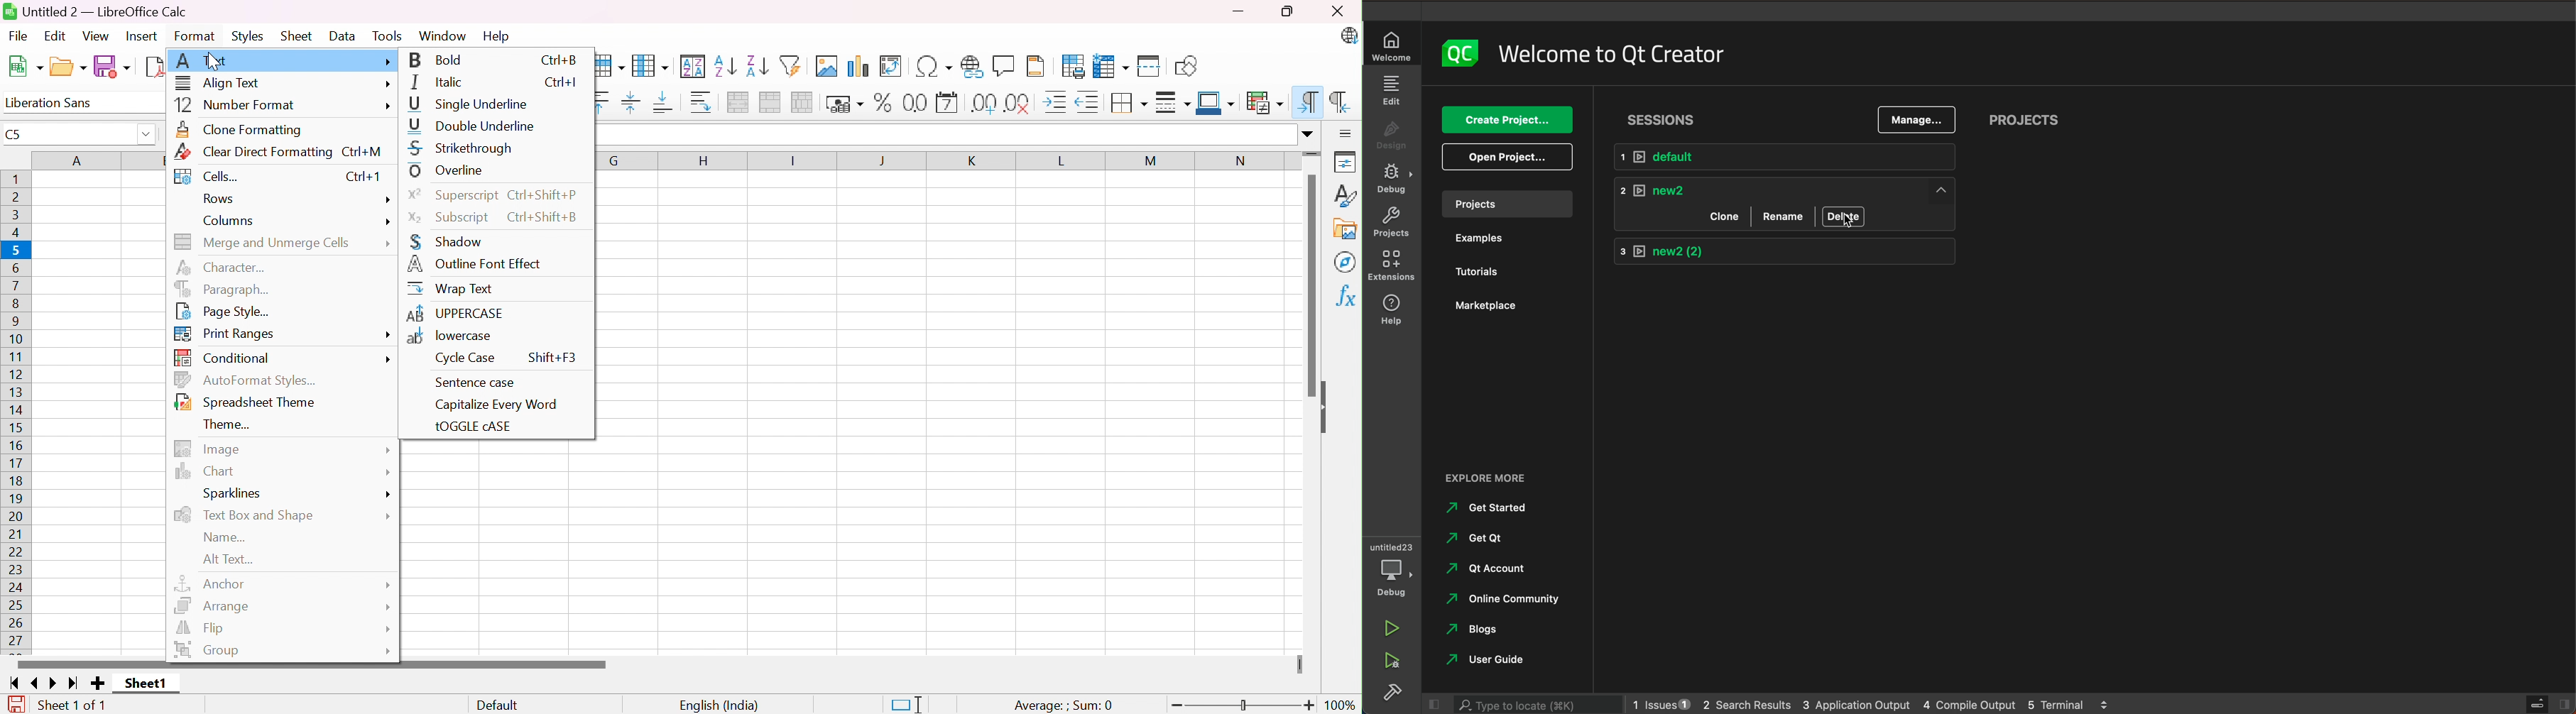  Describe the element at coordinates (392, 34) in the screenshot. I see `Tools` at that location.